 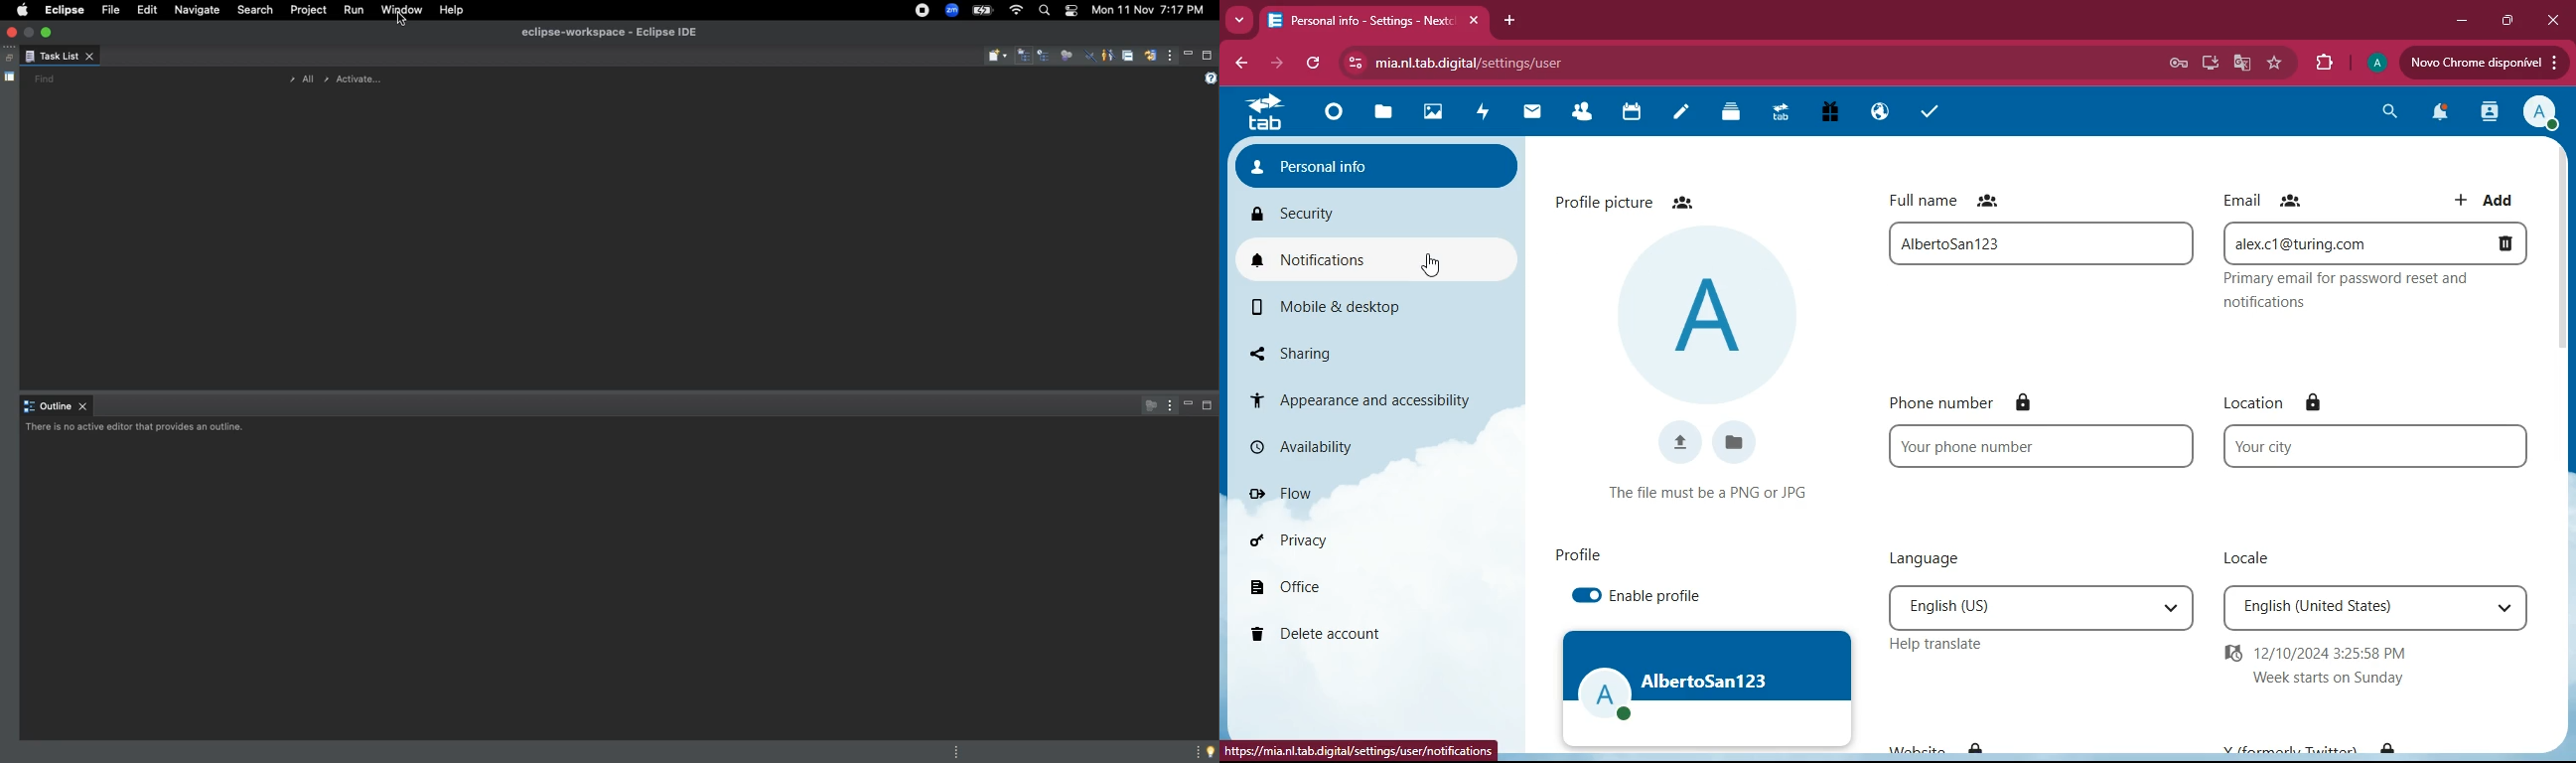 I want to click on Apple logo, so click(x=21, y=9).